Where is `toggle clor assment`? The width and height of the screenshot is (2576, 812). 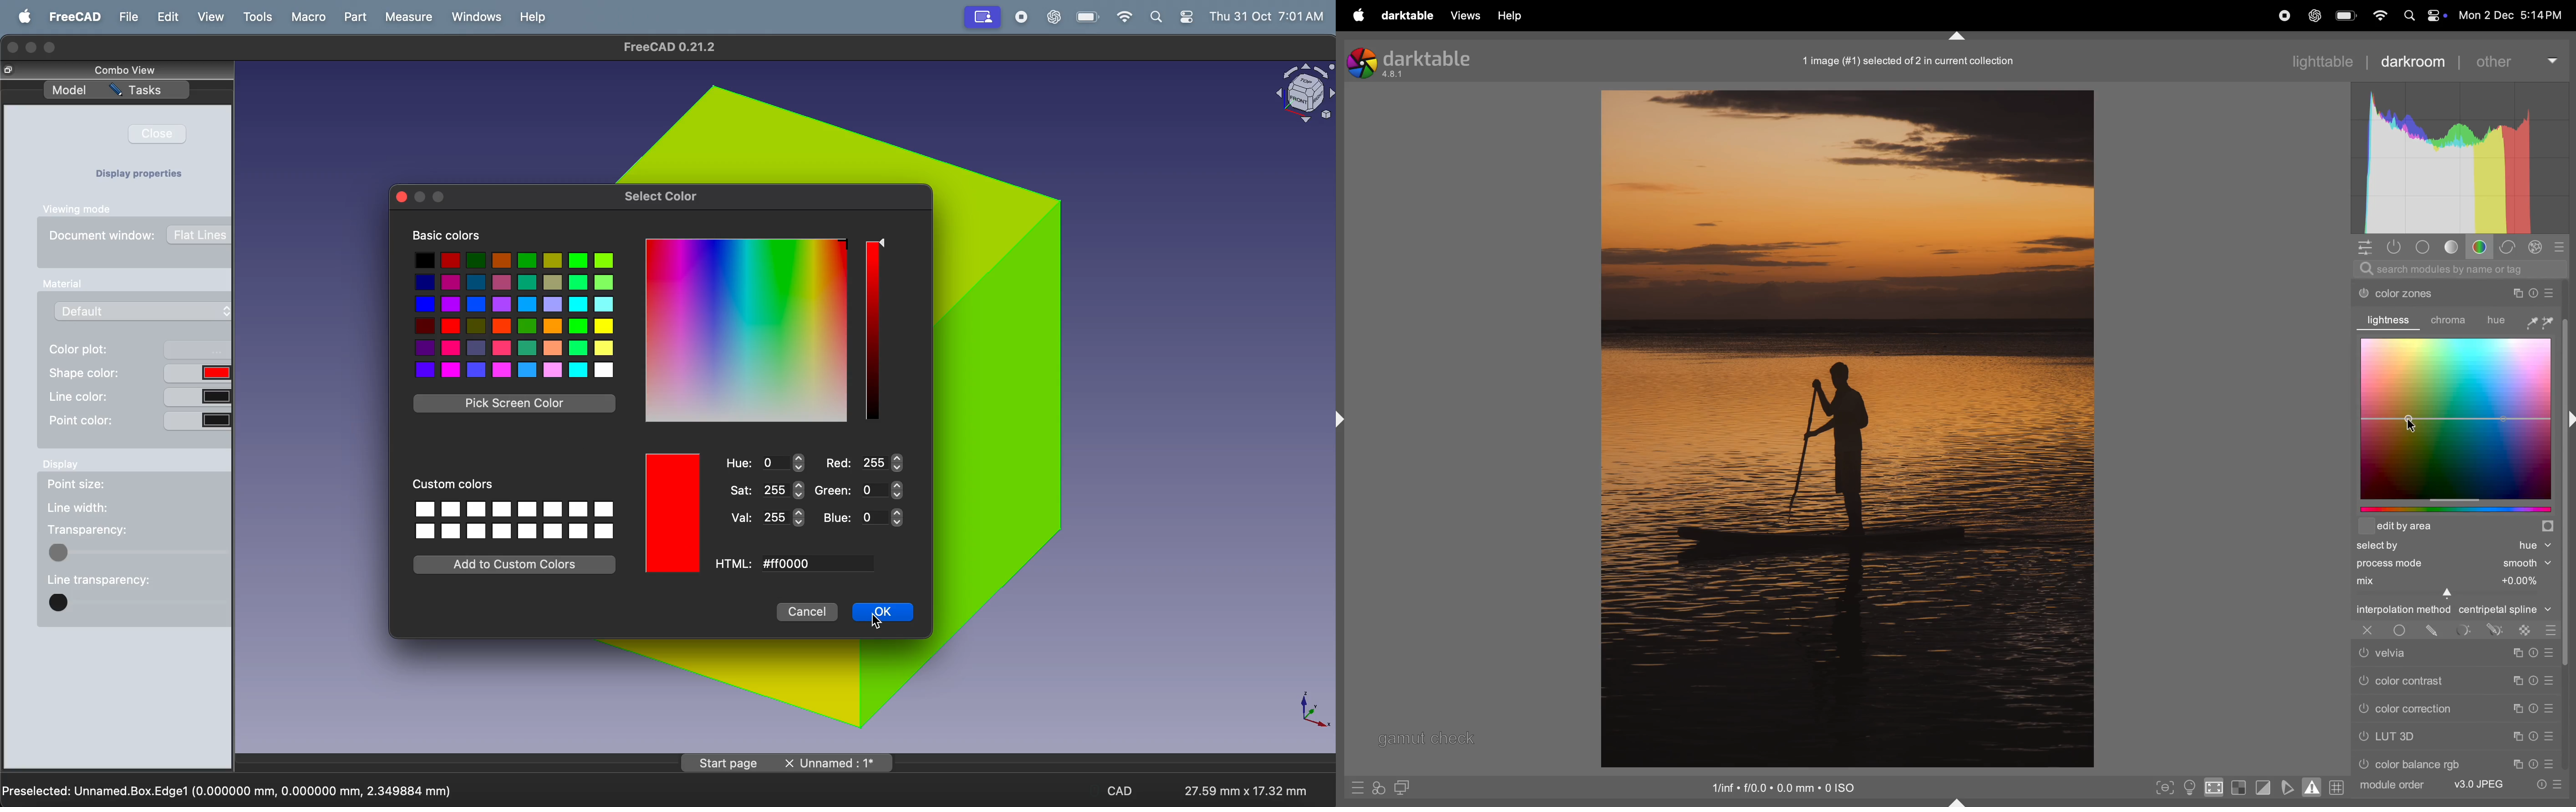 toggle clor assment is located at coordinates (2189, 788).